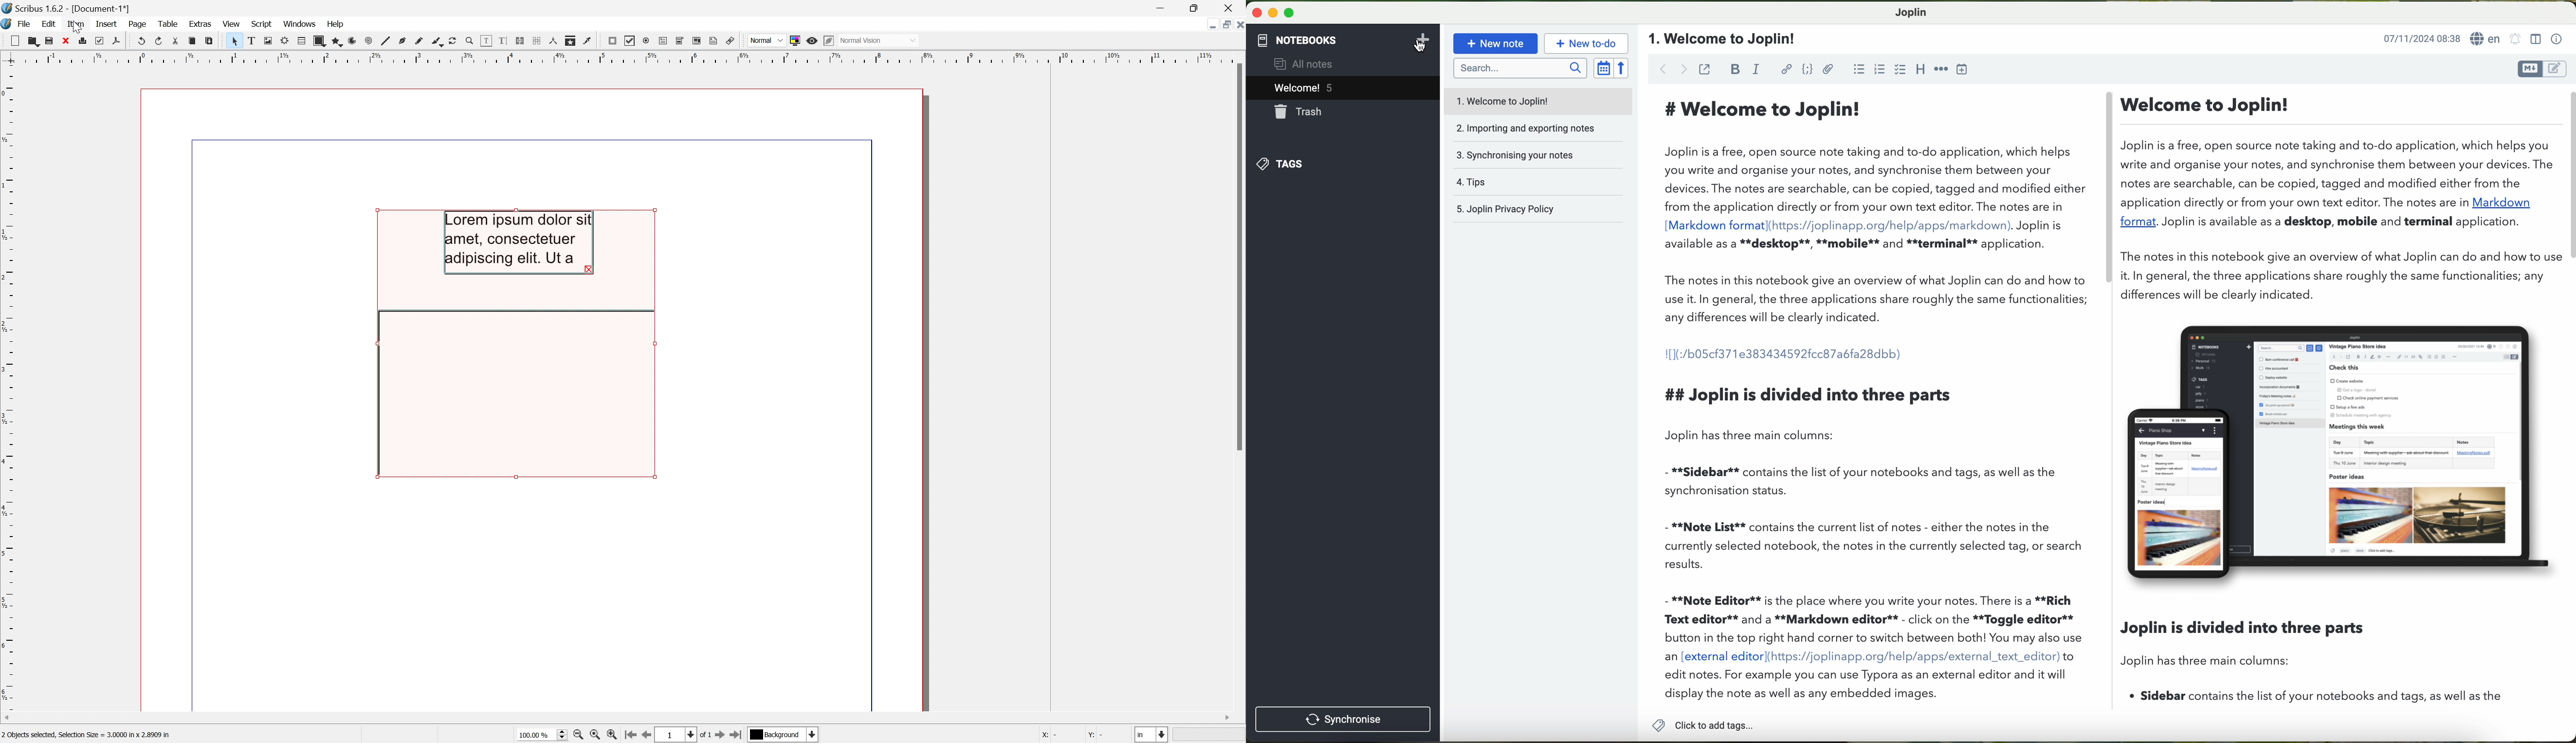  What do you see at coordinates (2567, 176) in the screenshot?
I see `vertical scroll bar` at bounding box center [2567, 176].